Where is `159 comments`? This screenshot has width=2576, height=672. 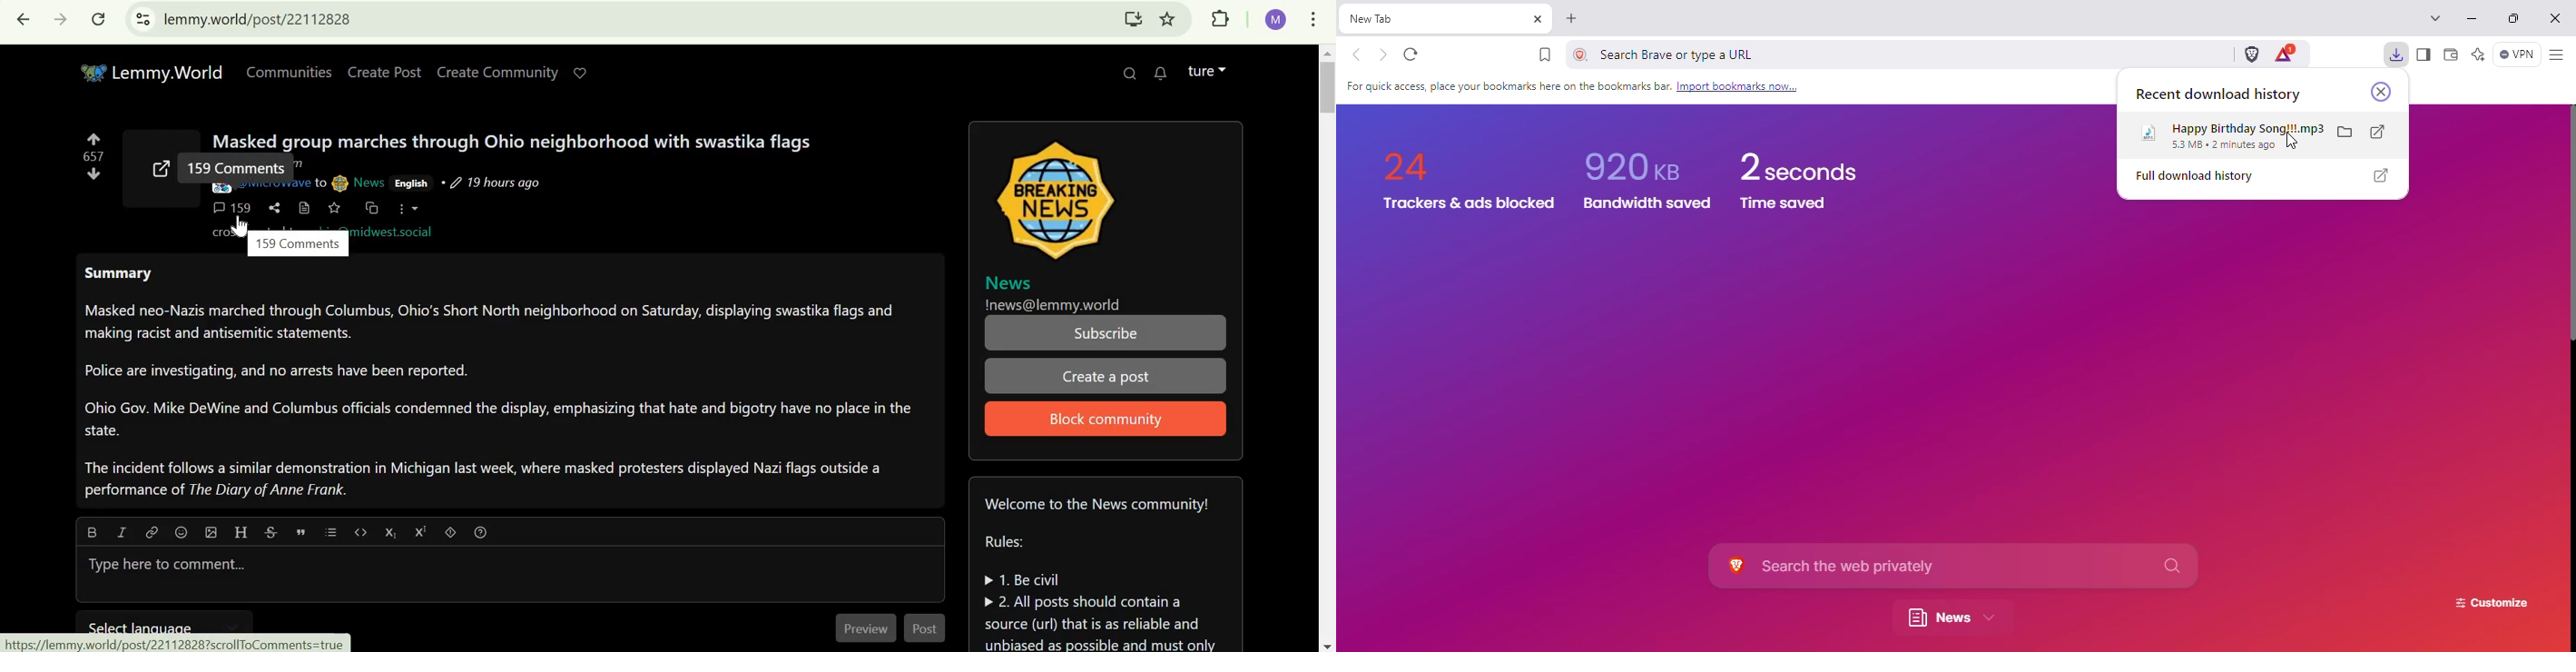
159 comments is located at coordinates (227, 208).